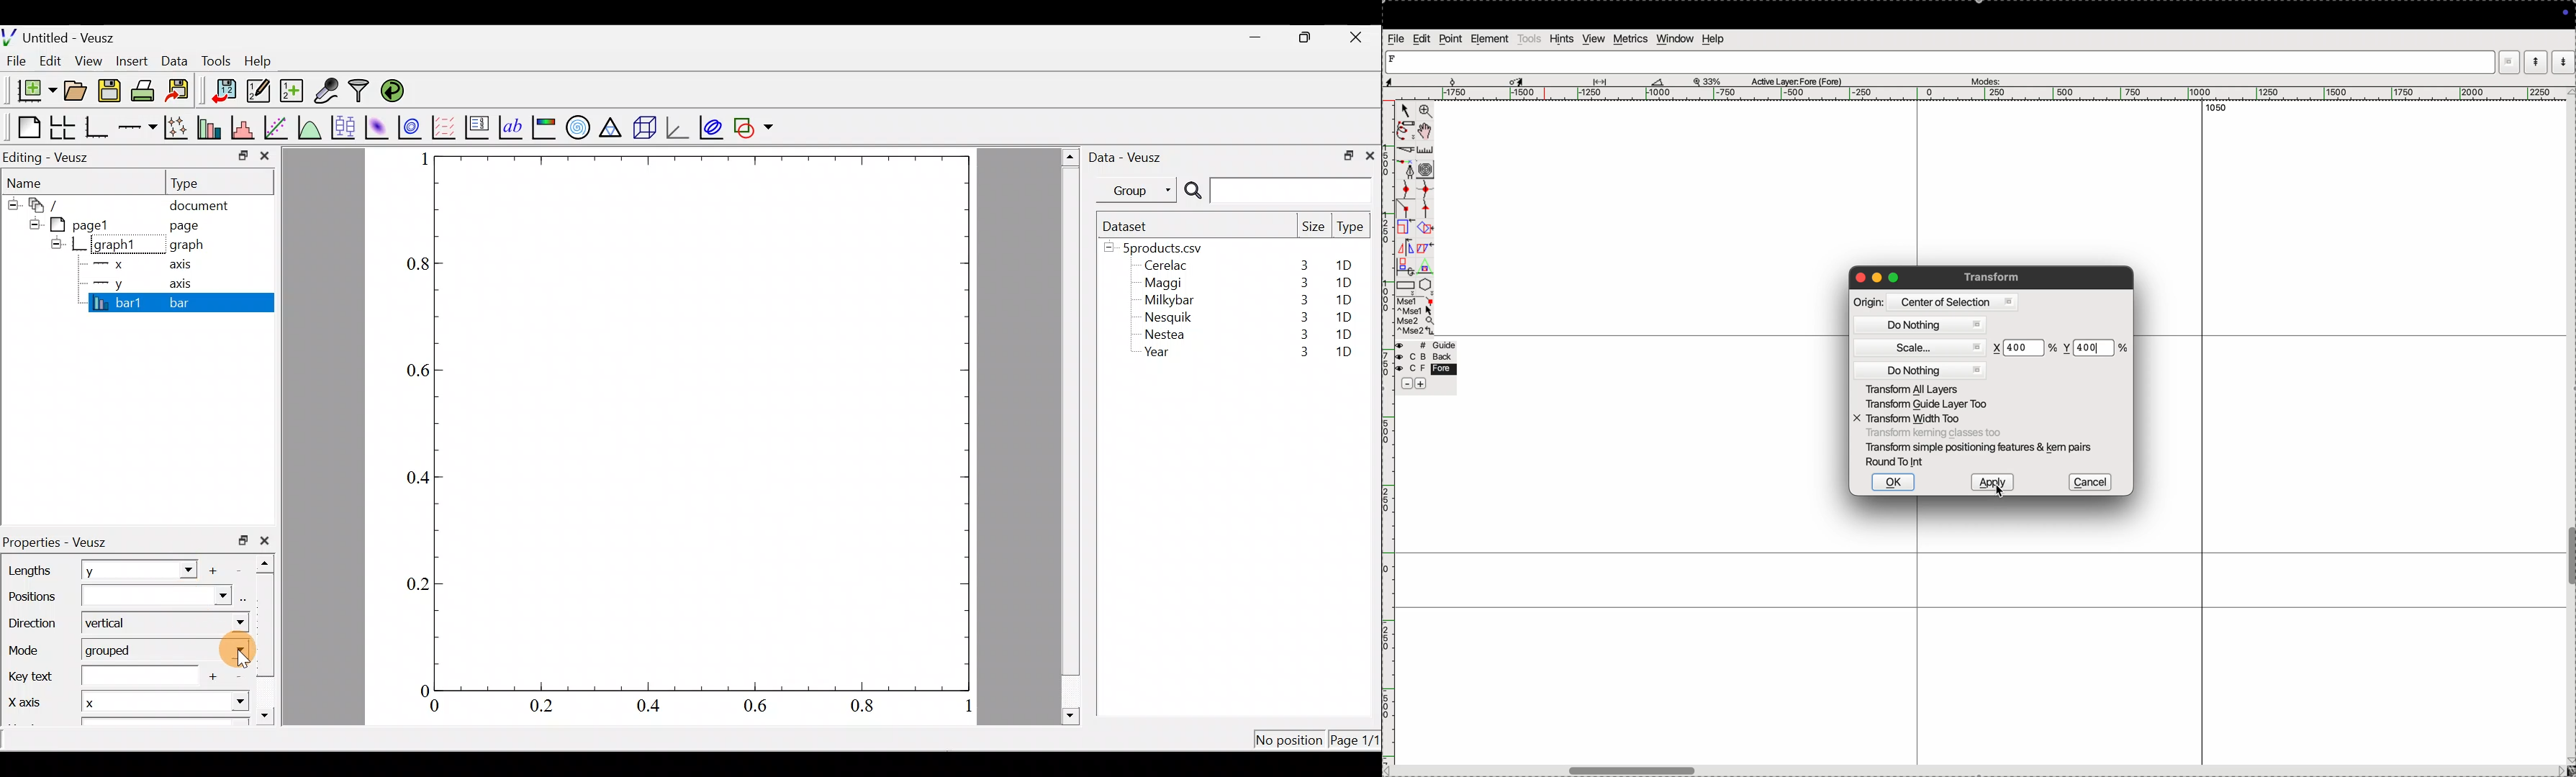  I want to click on Untitled - Veusz, so click(64, 35).